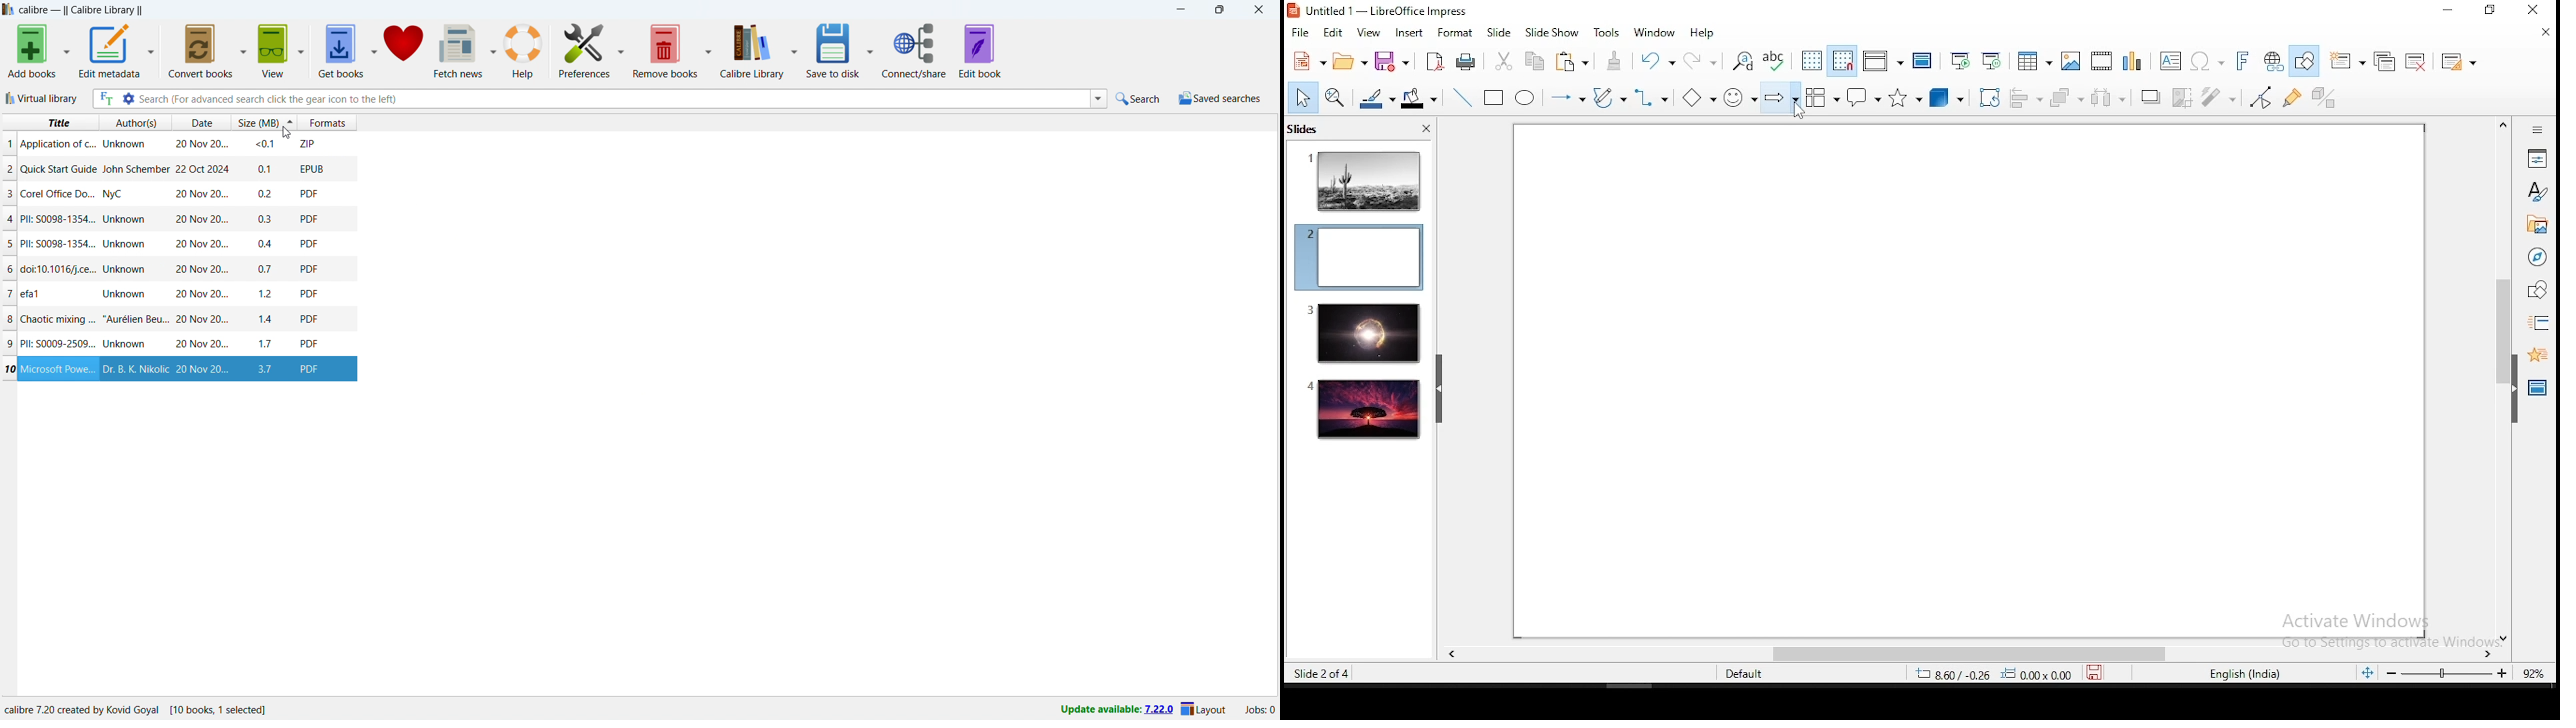 The image size is (2576, 728). What do you see at coordinates (2349, 60) in the screenshot?
I see `new slide` at bounding box center [2349, 60].